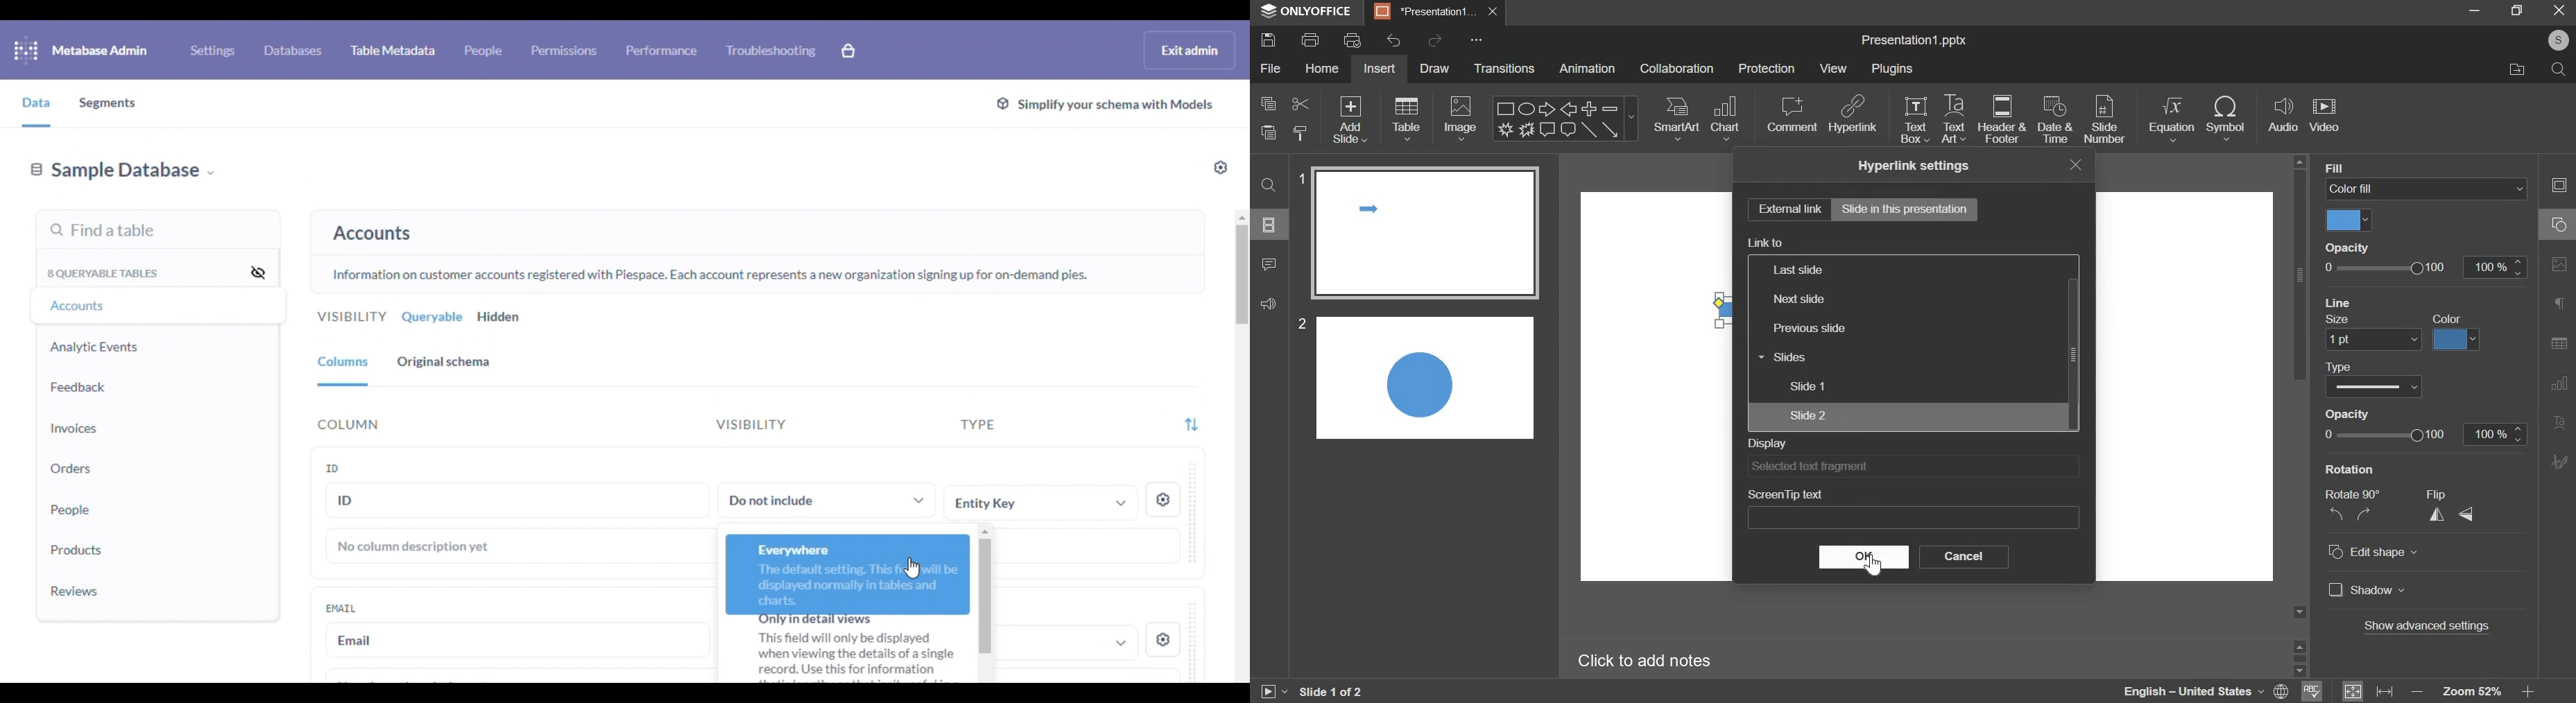 The width and height of the screenshot is (2576, 728). Describe the element at coordinates (1502, 67) in the screenshot. I see `transitions` at that location.